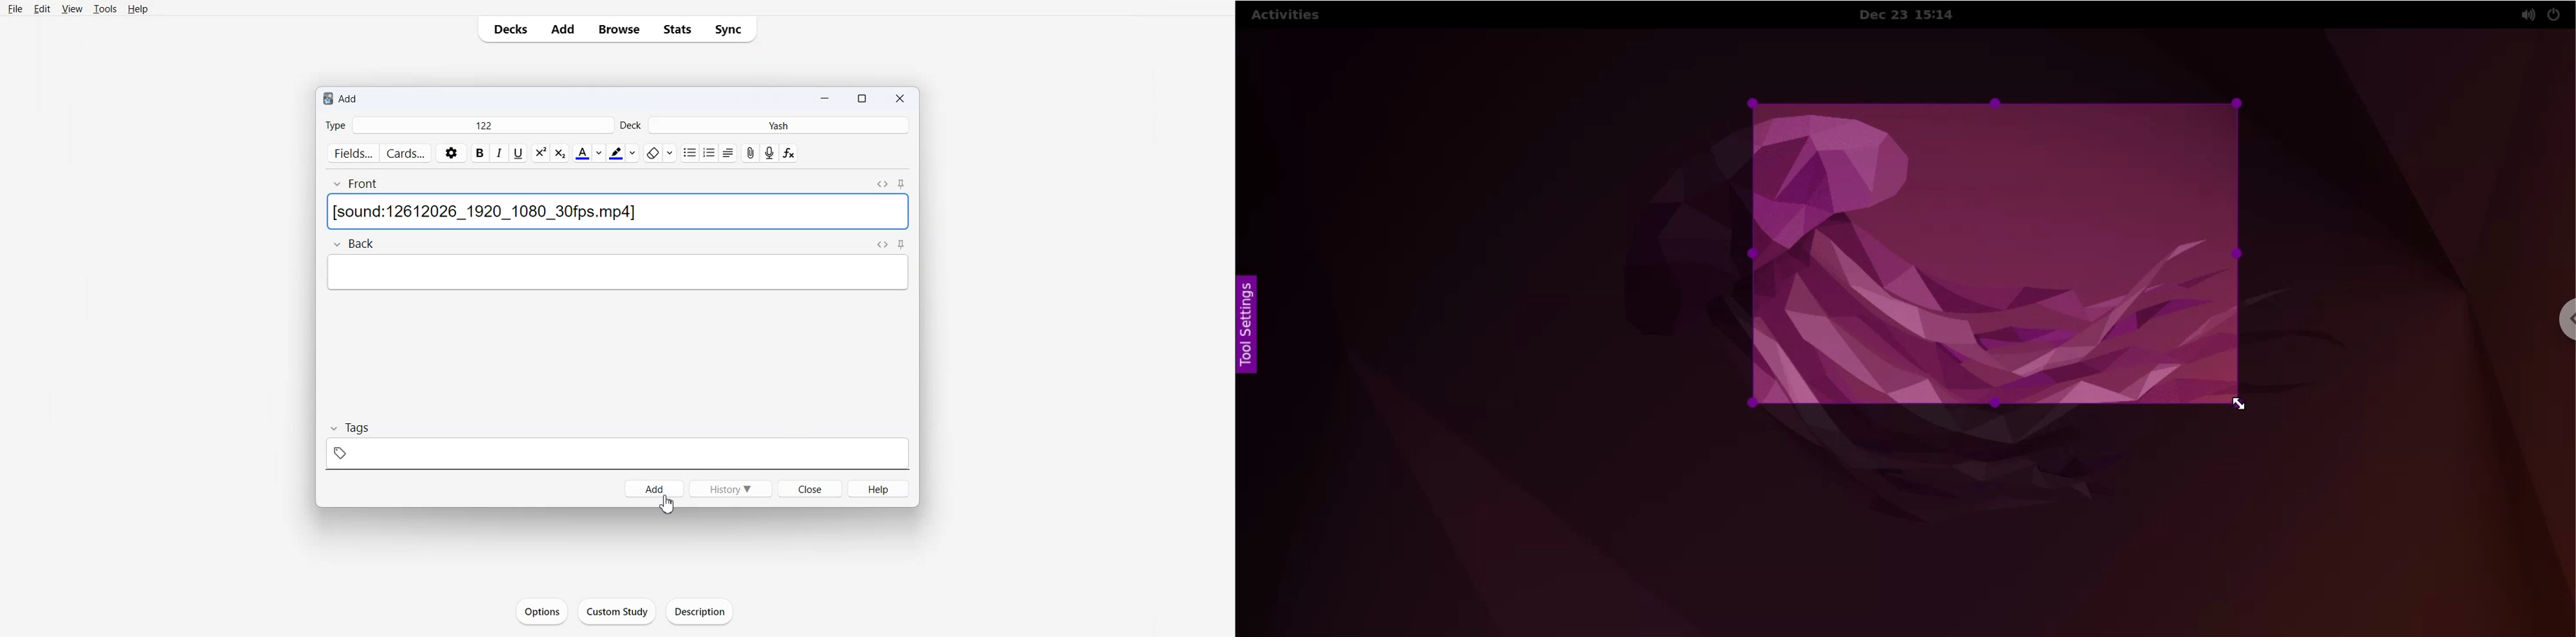 Image resolution: width=2576 pixels, height=644 pixels. What do you see at coordinates (353, 243) in the screenshot?
I see `Back` at bounding box center [353, 243].